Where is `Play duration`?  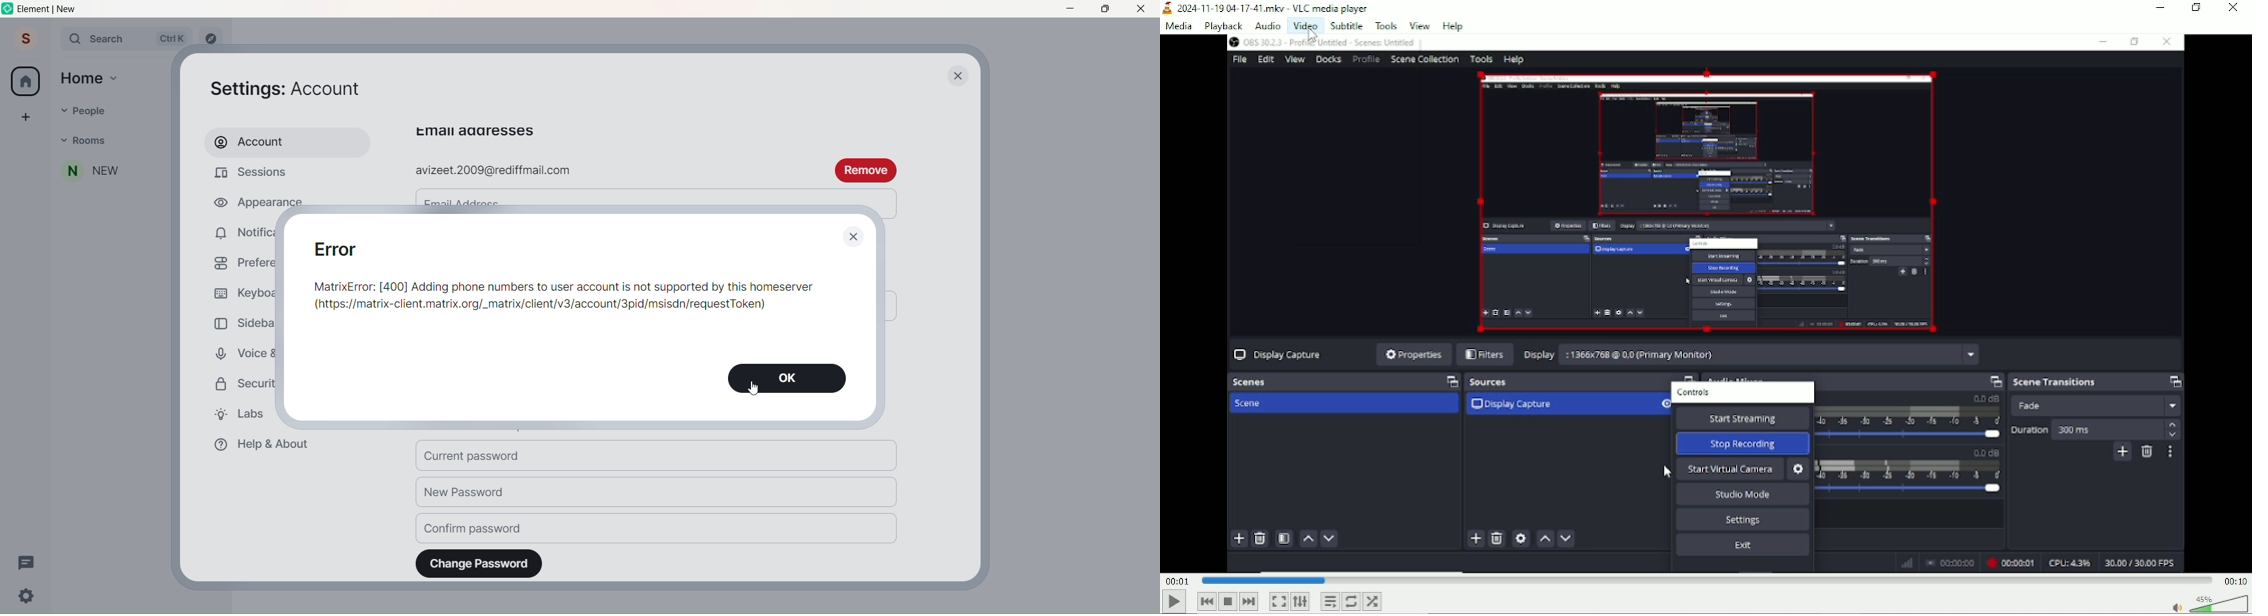 Play duration is located at coordinates (1705, 580).